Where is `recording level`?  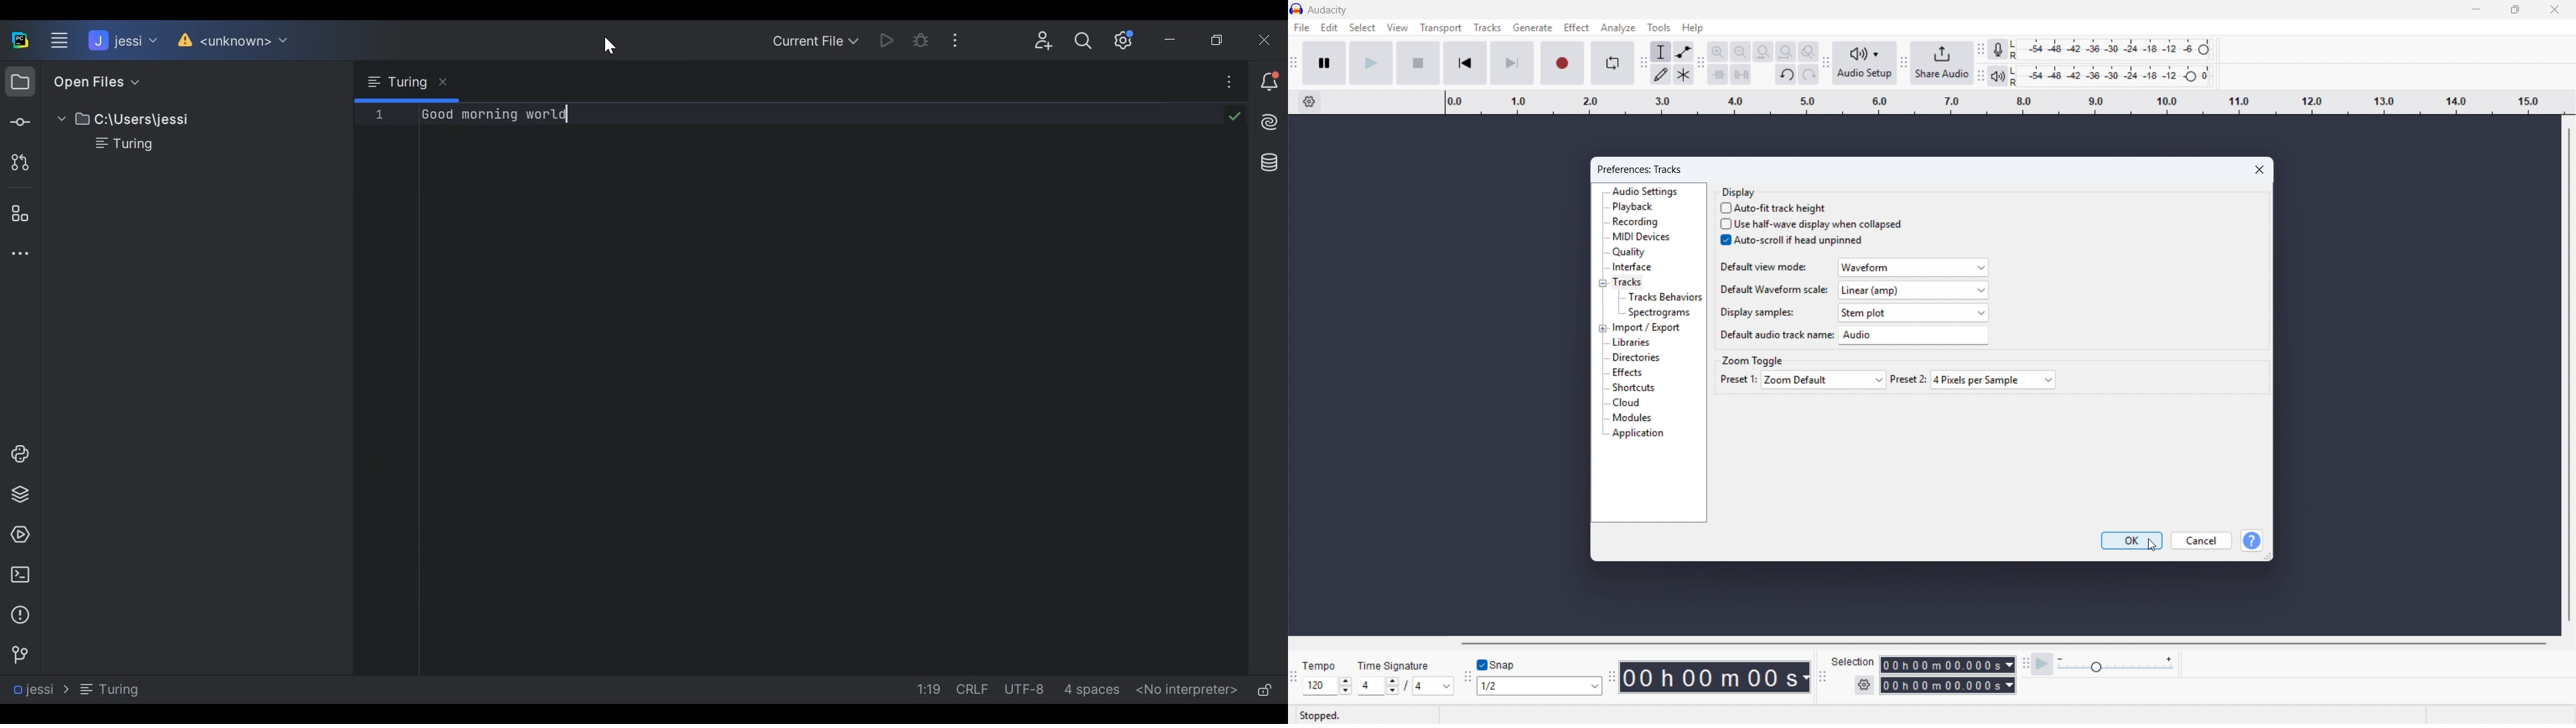 recording level is located at coordinates (2114, 50).